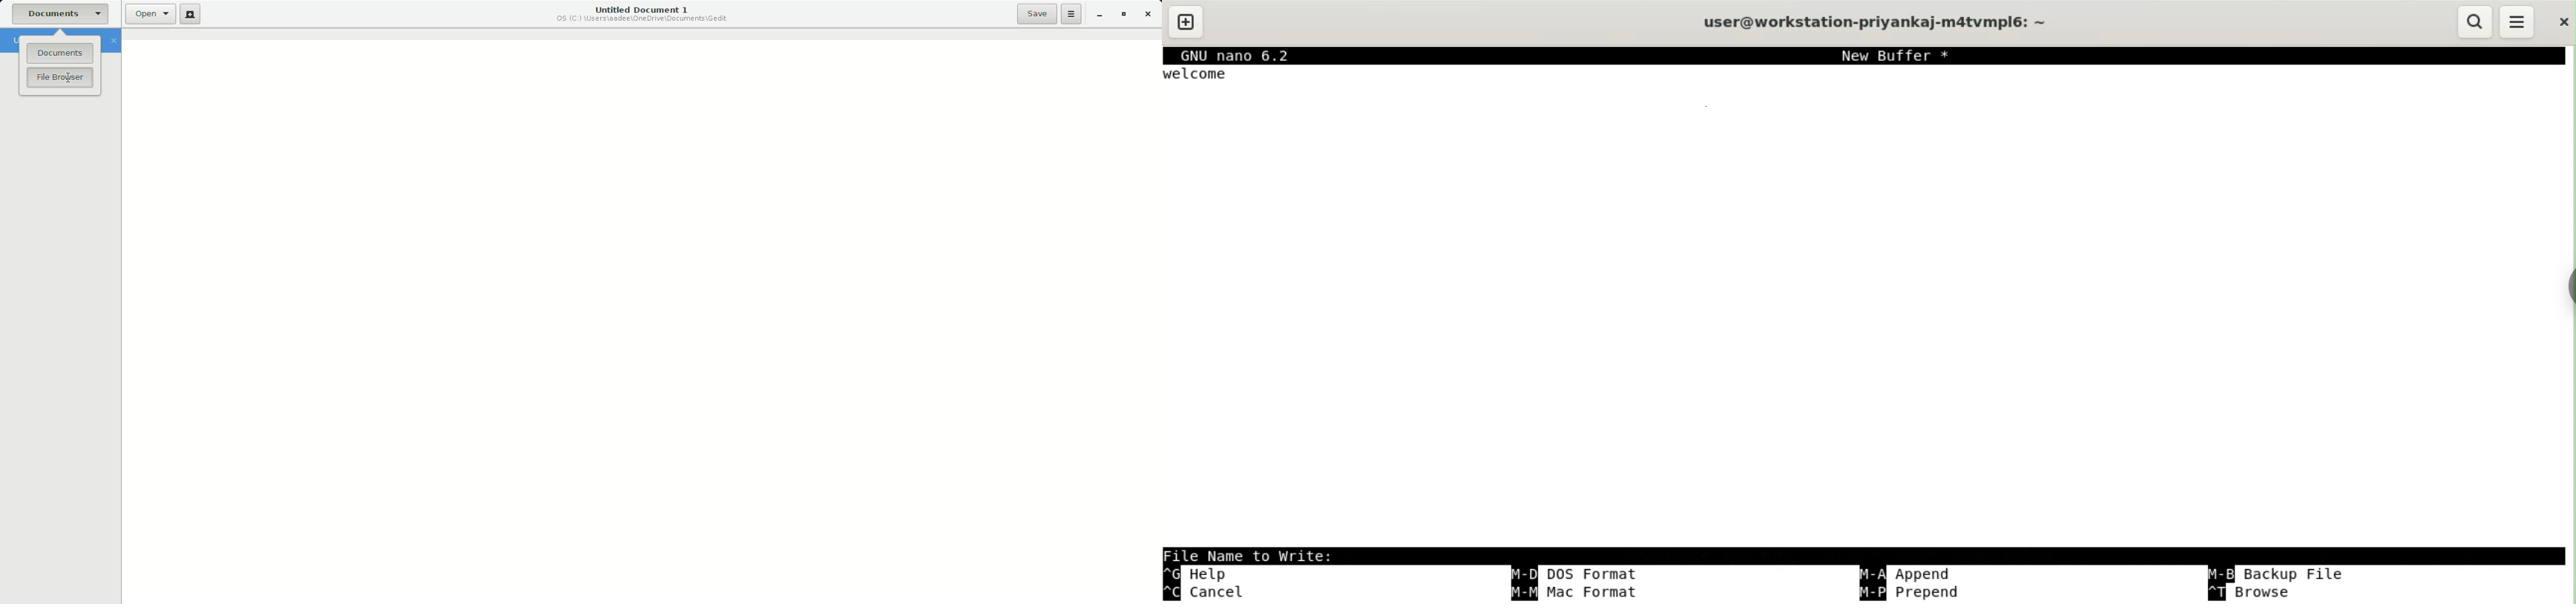 The height and width of the screenshot is (616, 2576). I want to click on new tab, so click(1187, 21).